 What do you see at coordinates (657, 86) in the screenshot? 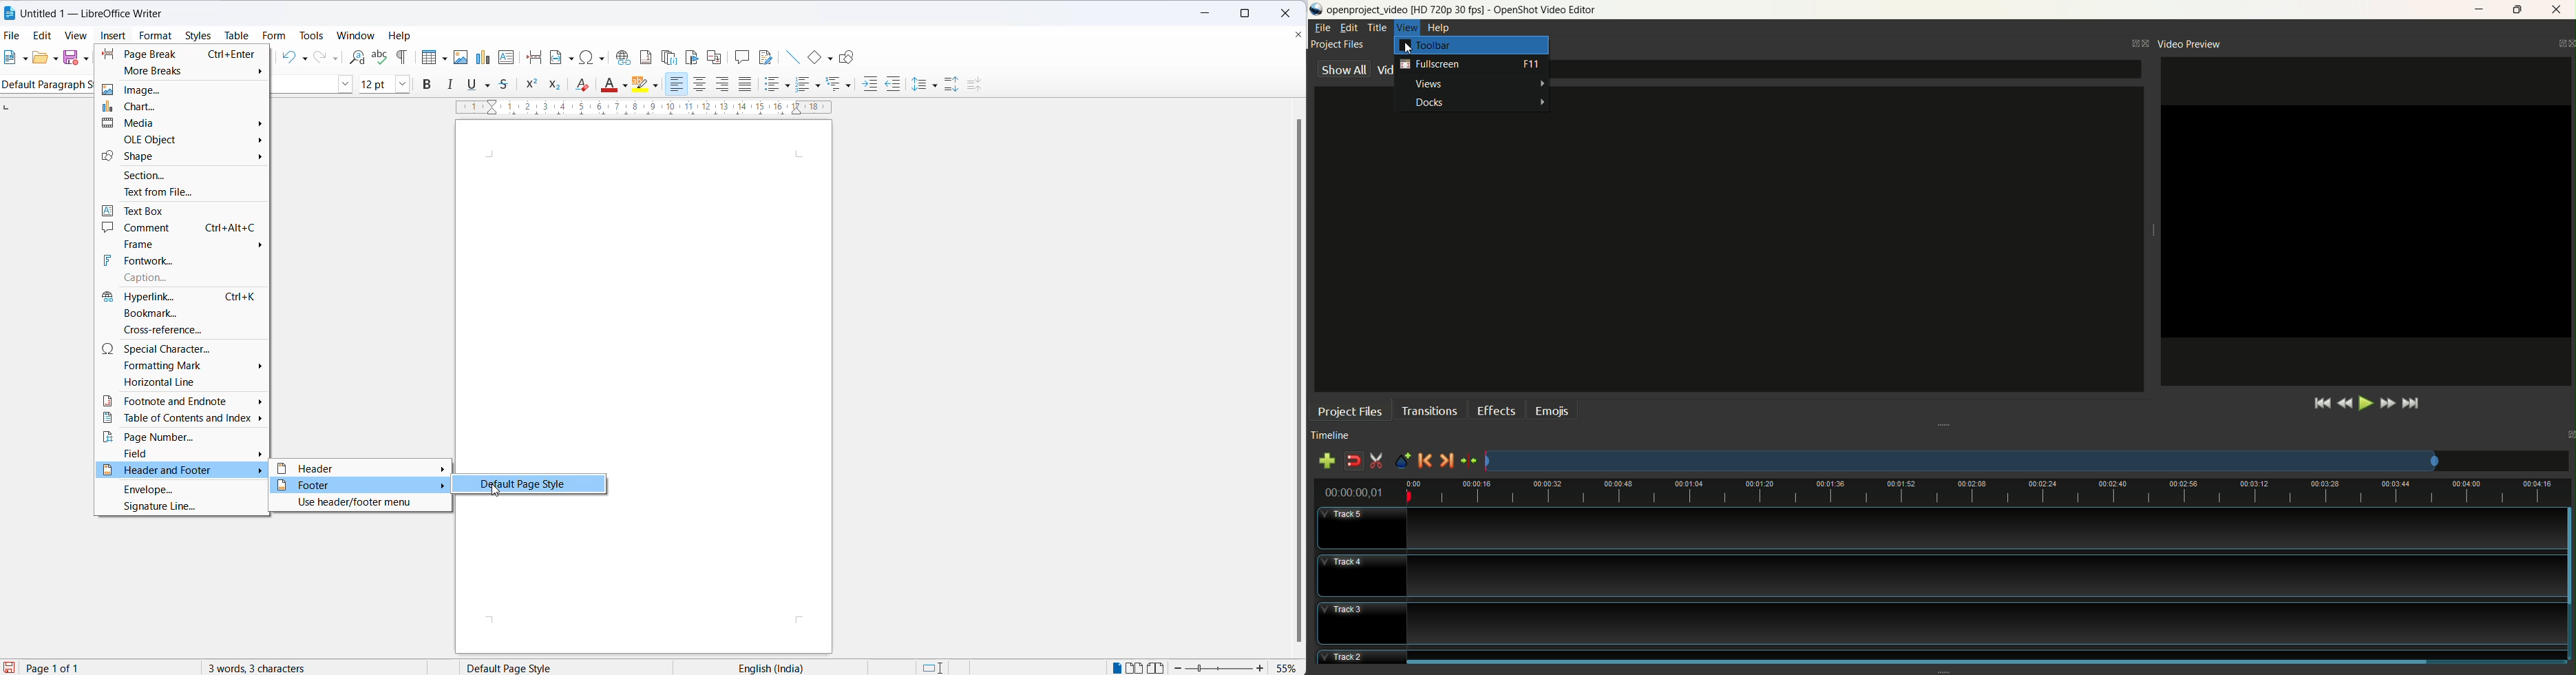
I see `character highlighting` at bounding box center [657, 86].